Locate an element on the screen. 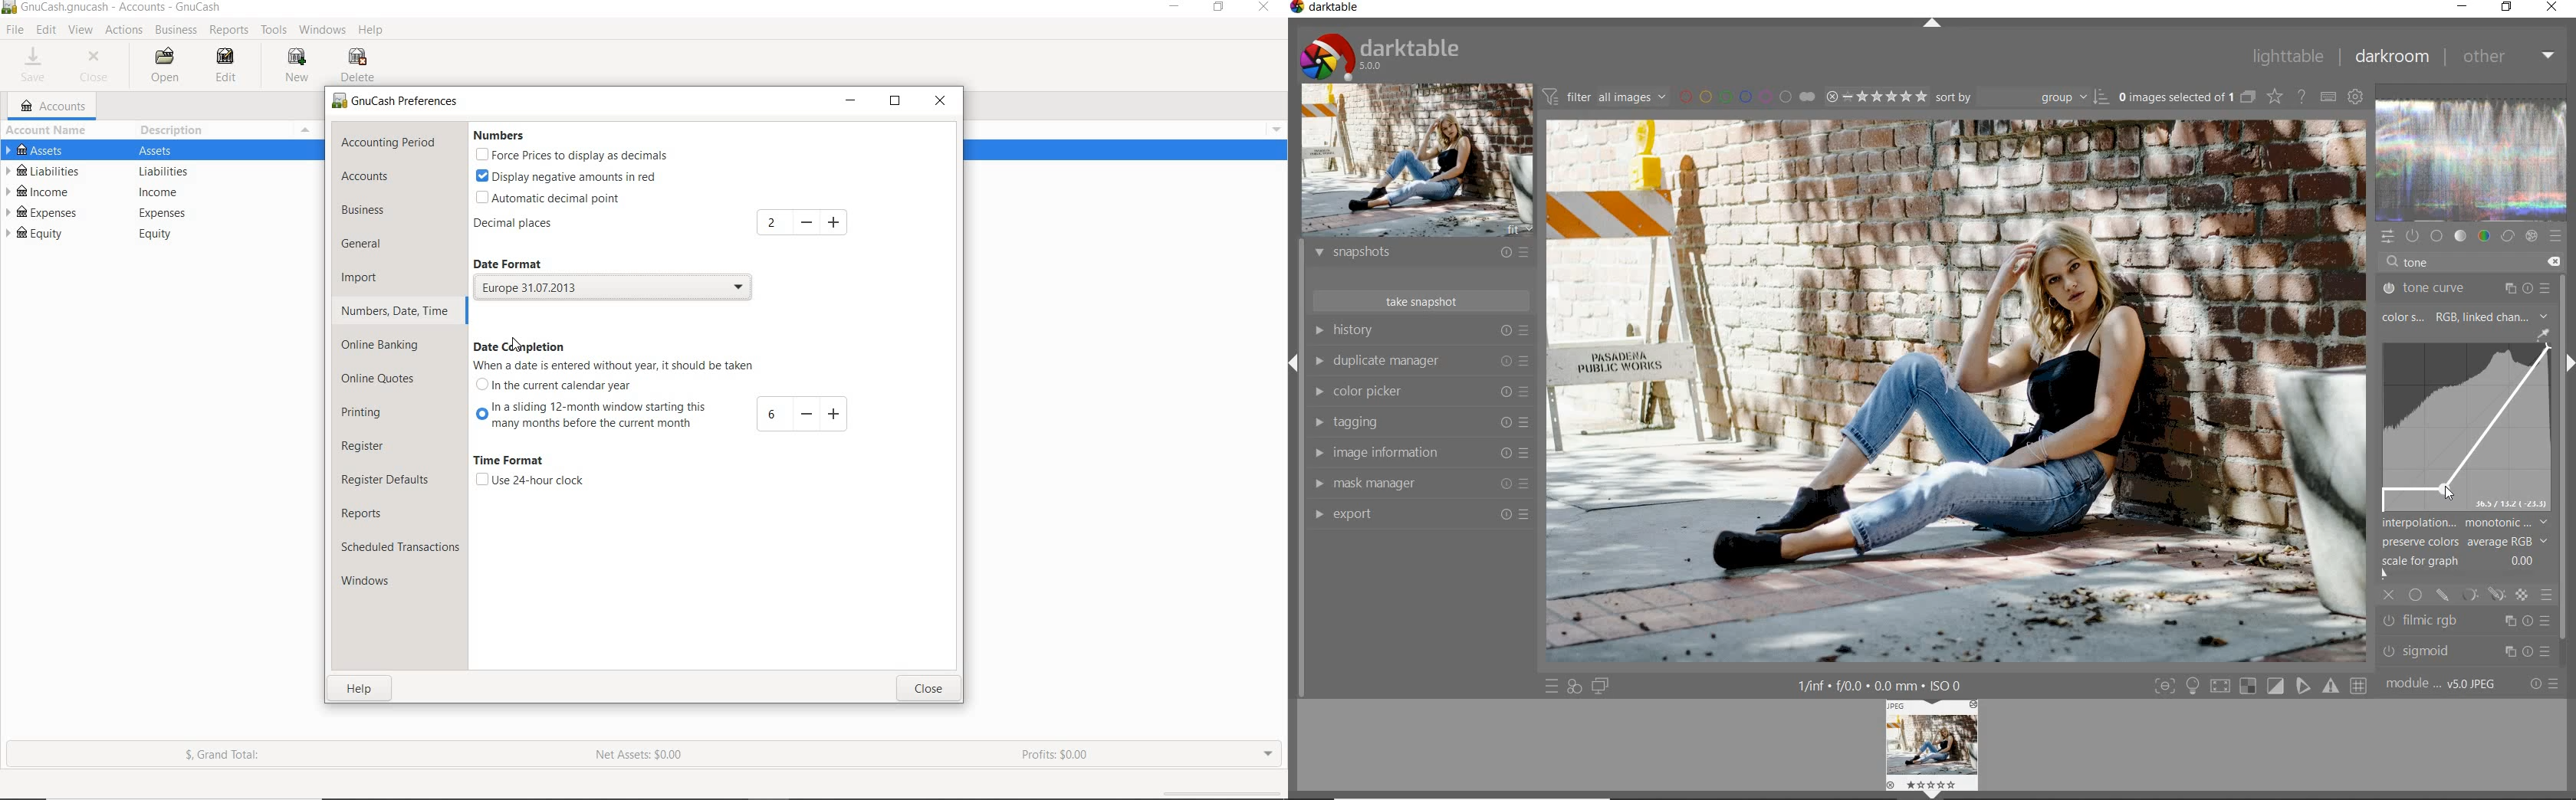 Image resolution: width=2576 pixels, height=812 pixels. mask manager is located at coordinates (1418, 482).